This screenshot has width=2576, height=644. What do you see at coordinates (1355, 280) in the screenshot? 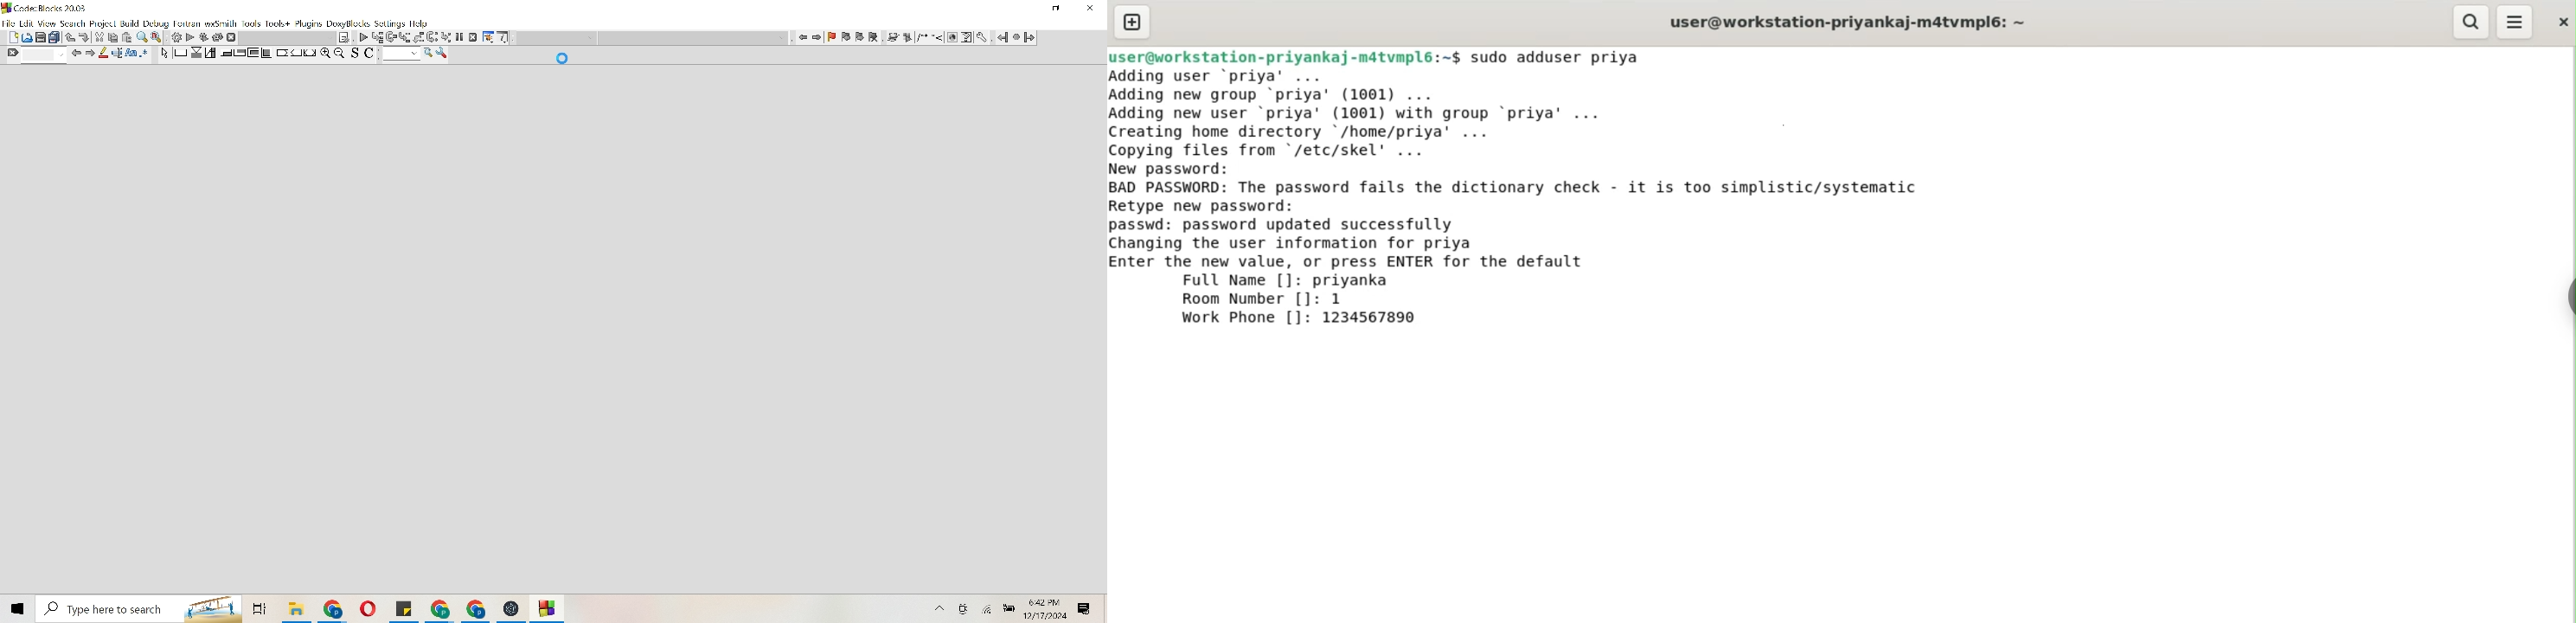
I see `priyanka` at bounding box center [1355, 280].